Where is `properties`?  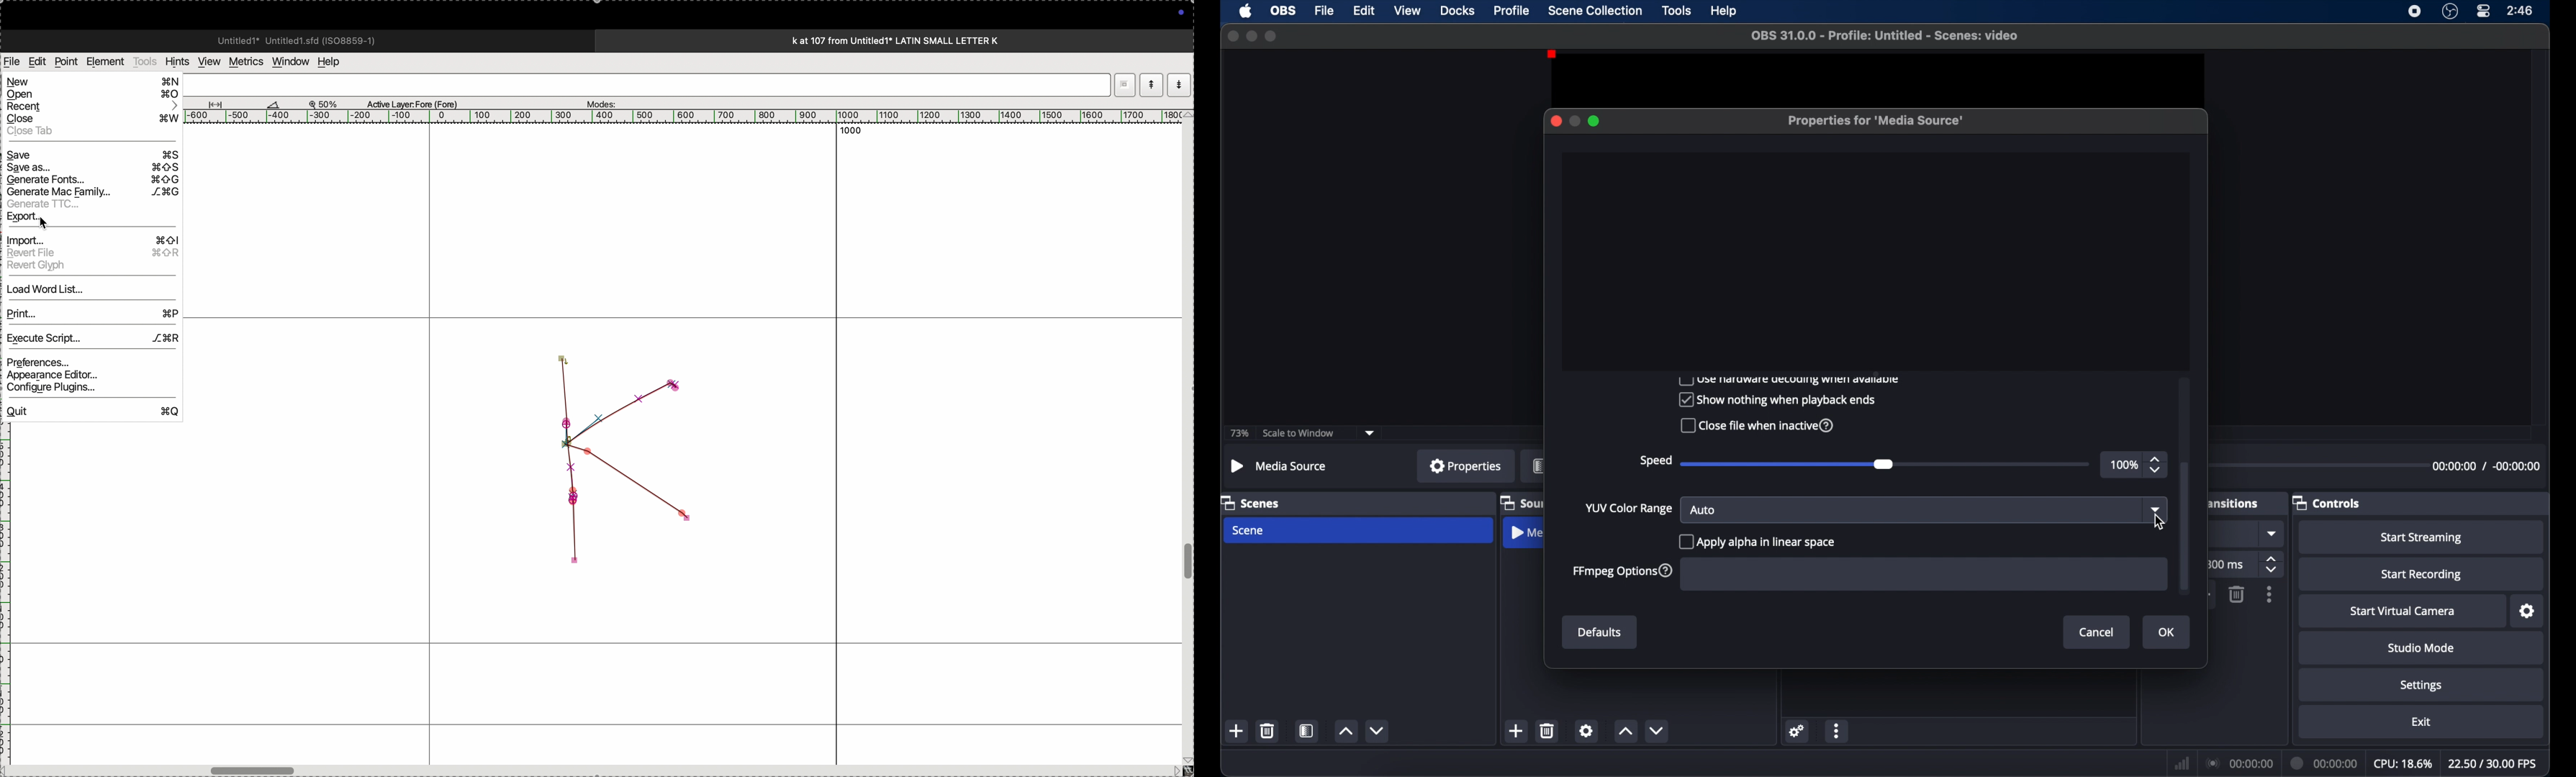 properties is located at coordinates (1465, 465).